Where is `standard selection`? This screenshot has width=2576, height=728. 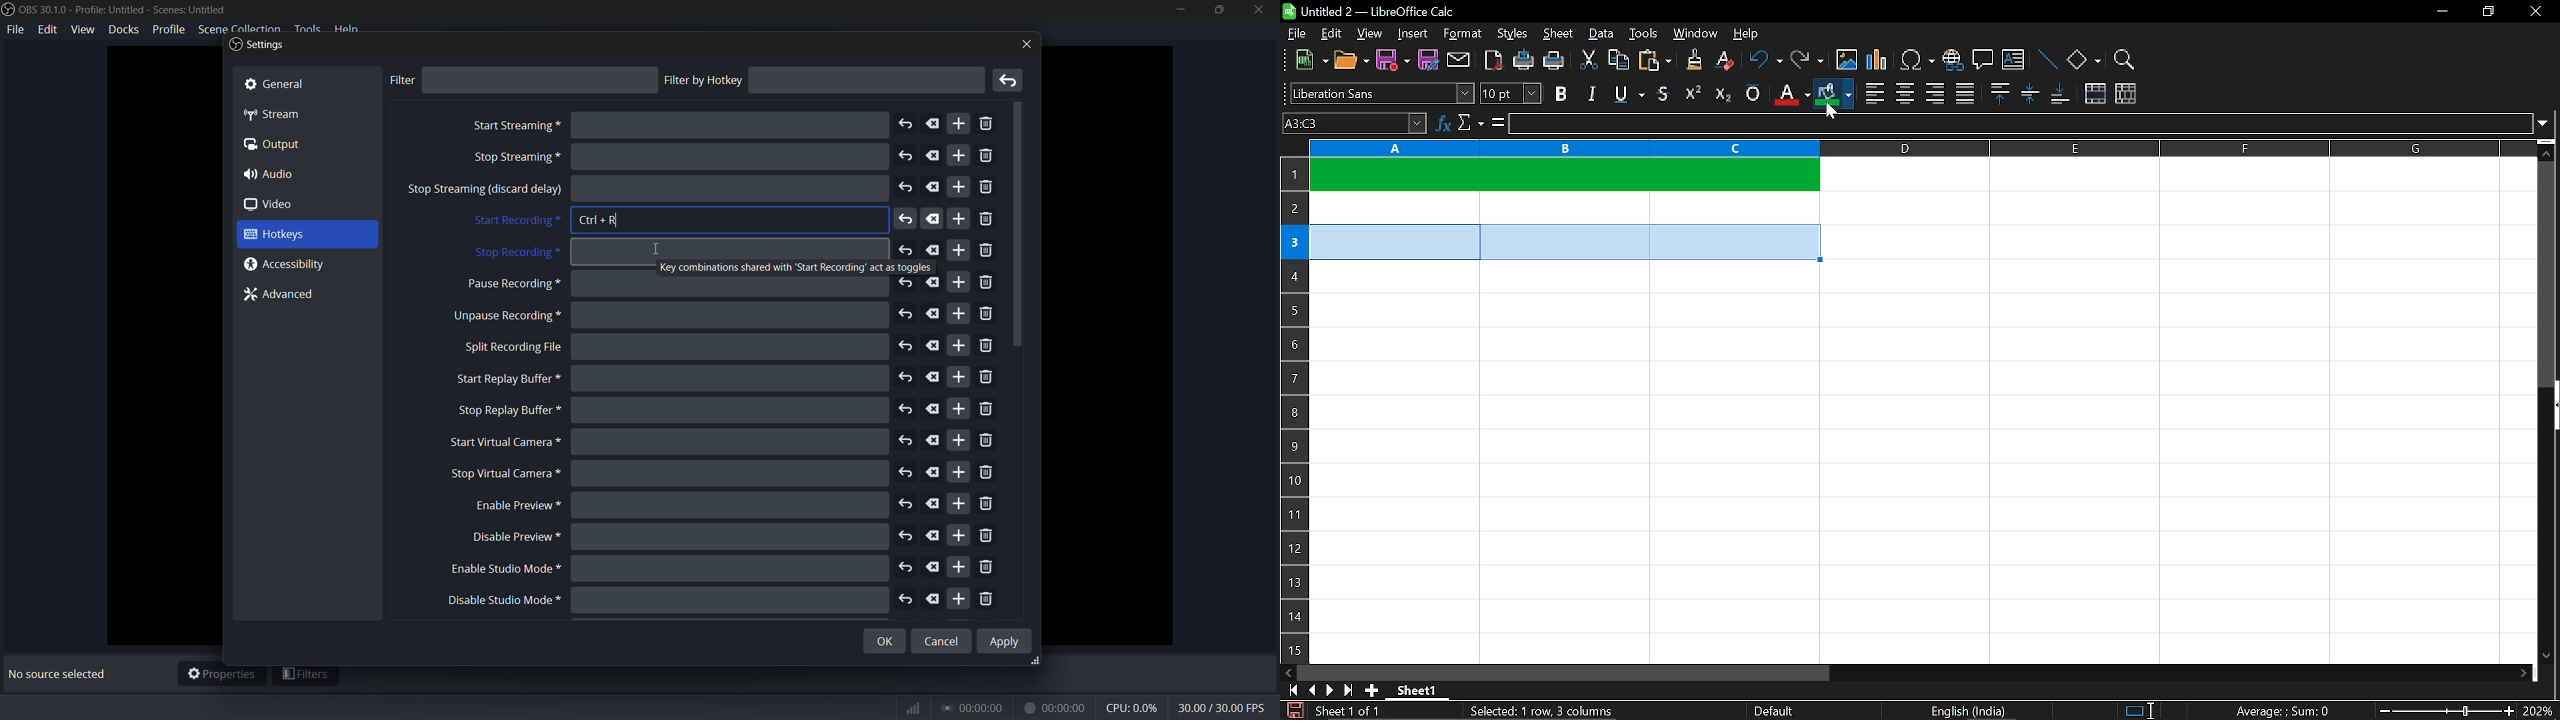
standard selection is located at coordinates (2140, 711).